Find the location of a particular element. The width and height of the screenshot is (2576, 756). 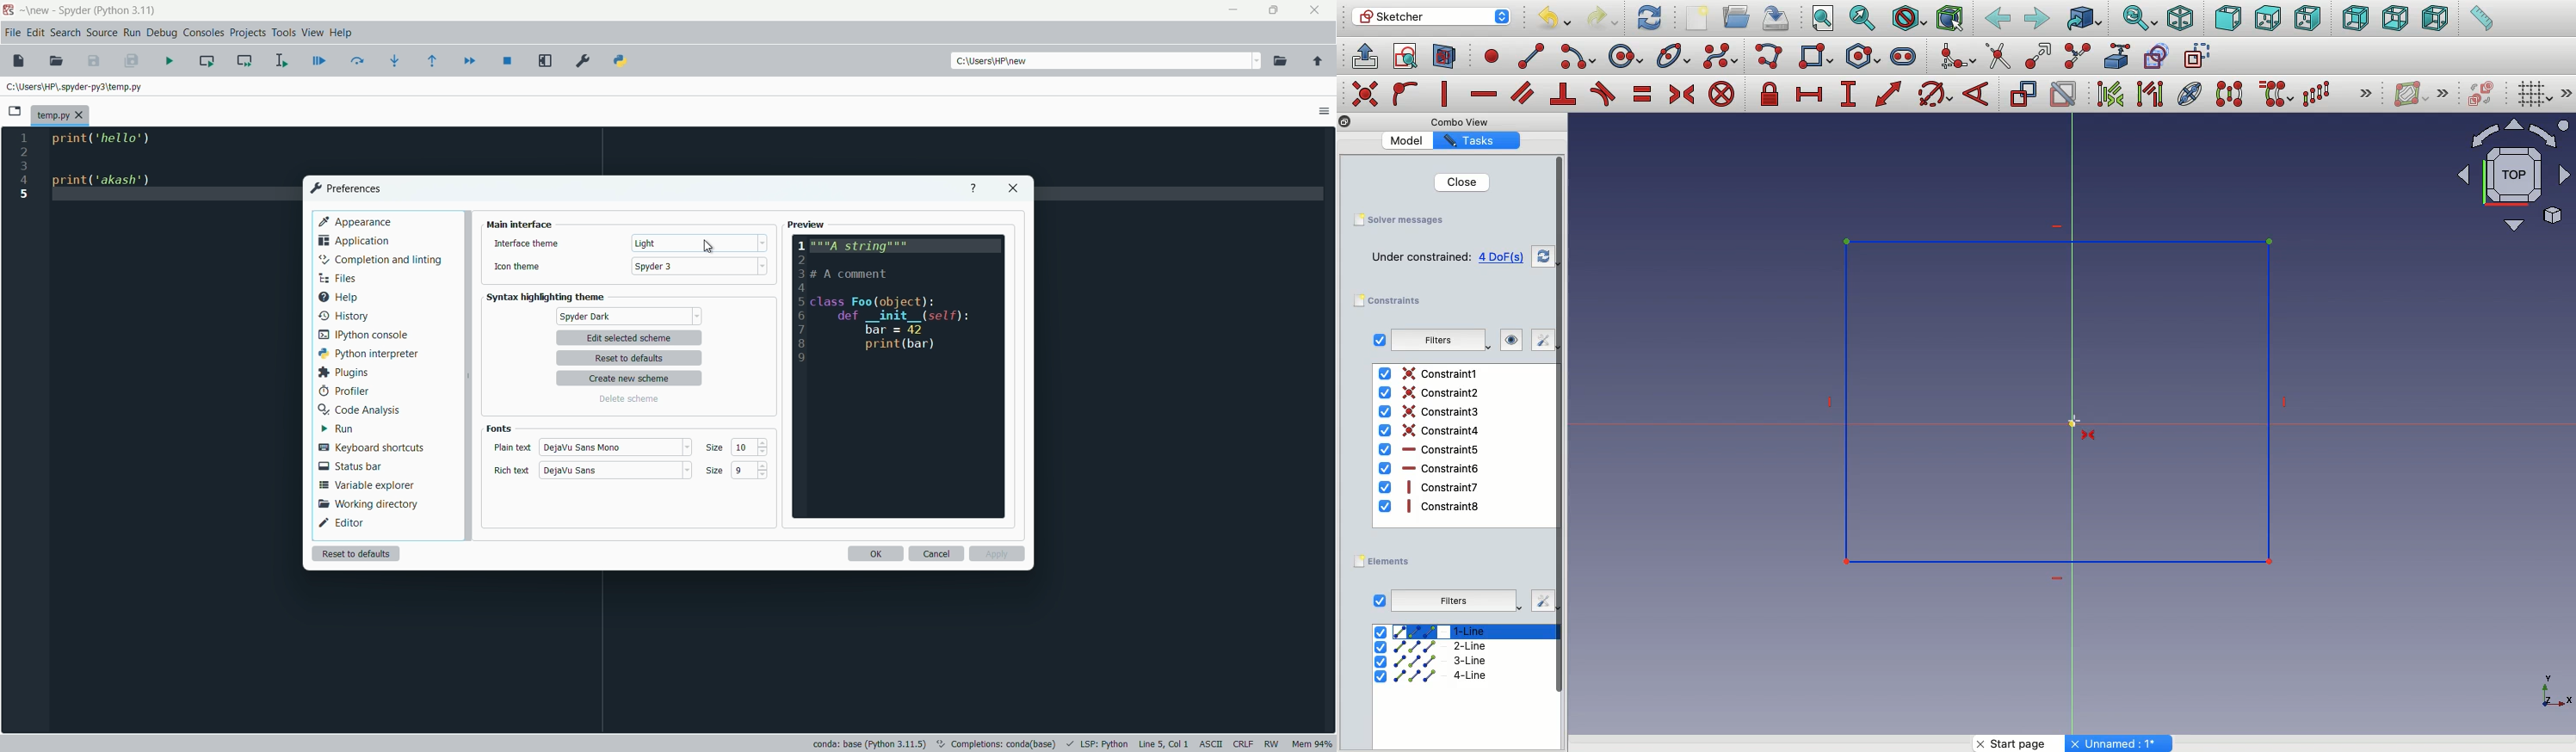

Tasks is located at coordinates (1473, 141).